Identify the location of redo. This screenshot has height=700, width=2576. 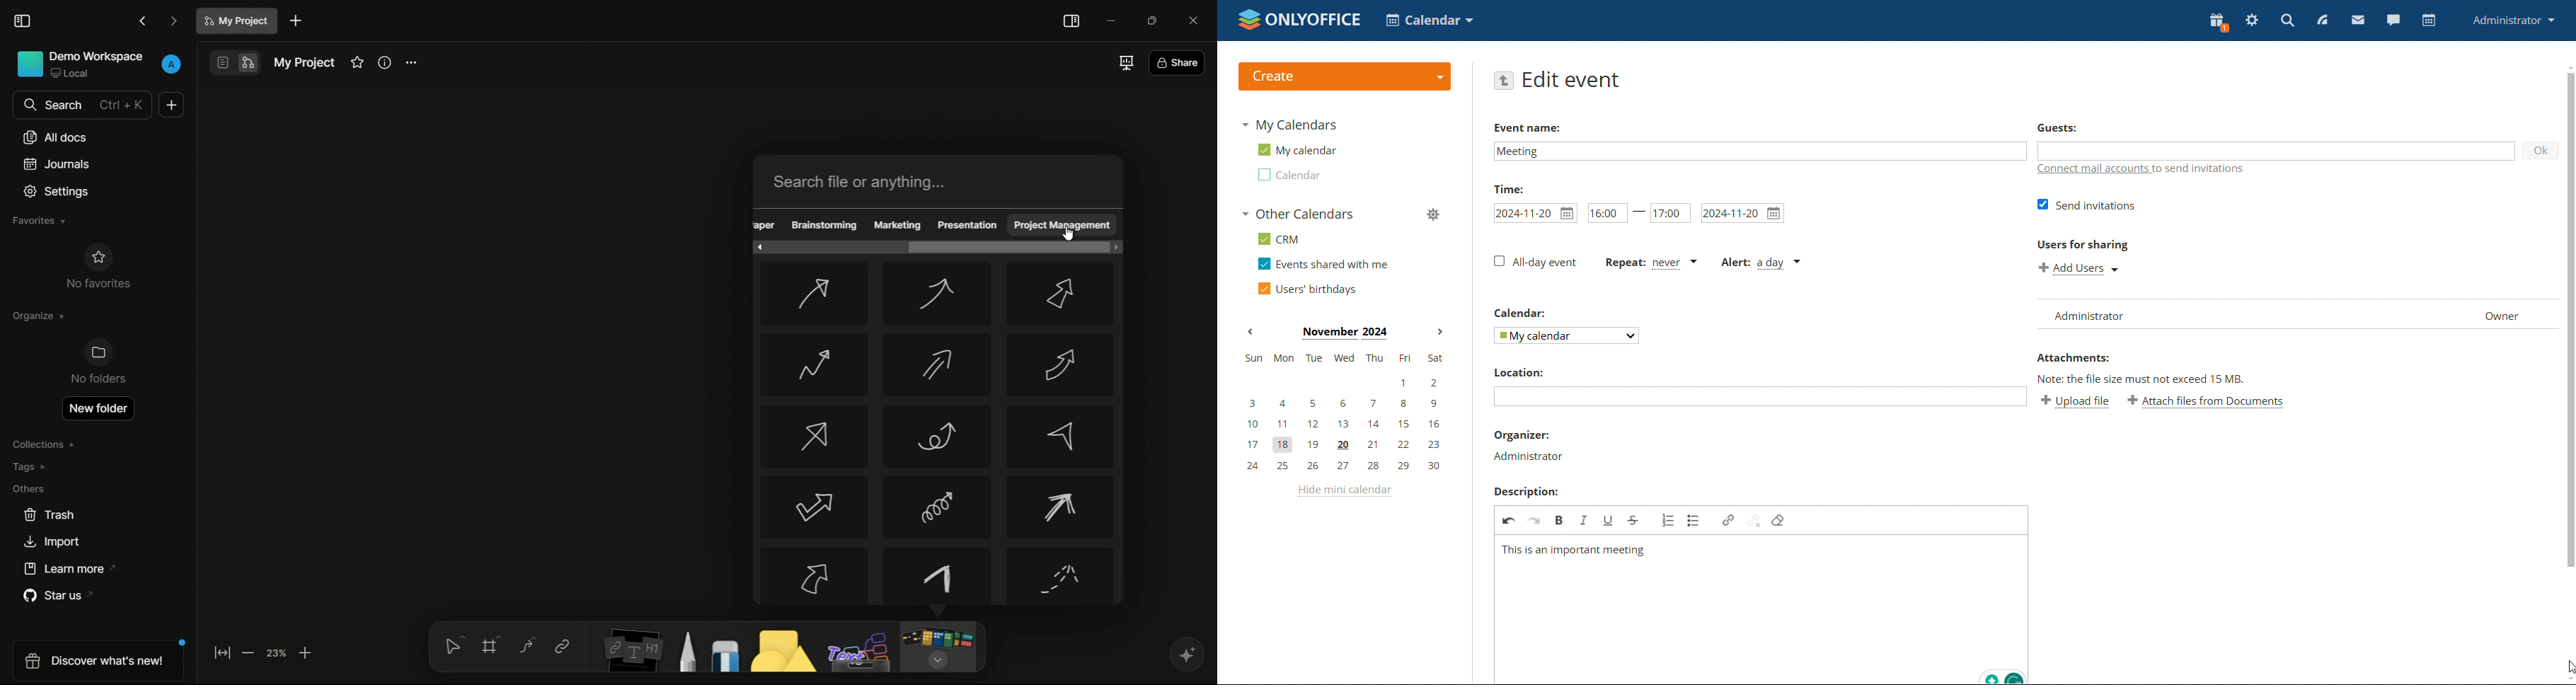
(1534, 521).